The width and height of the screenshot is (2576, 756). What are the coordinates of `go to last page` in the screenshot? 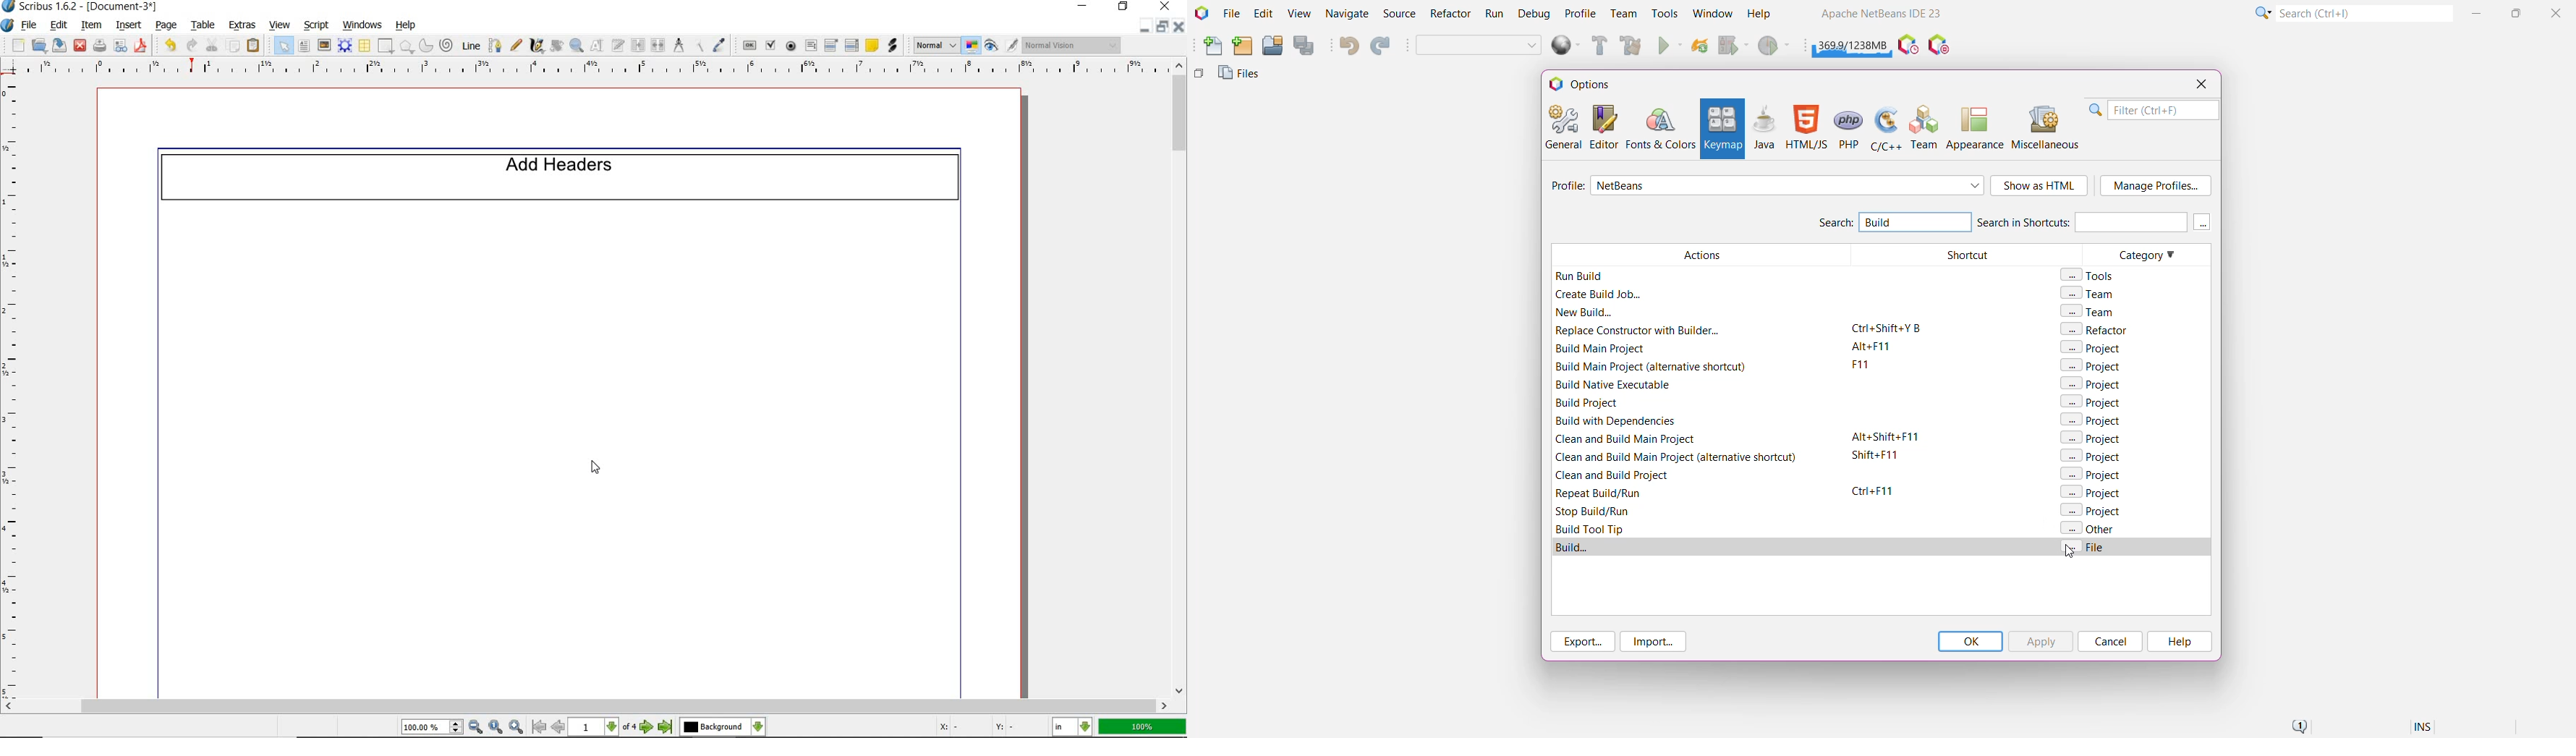 It's located at (666, 728).